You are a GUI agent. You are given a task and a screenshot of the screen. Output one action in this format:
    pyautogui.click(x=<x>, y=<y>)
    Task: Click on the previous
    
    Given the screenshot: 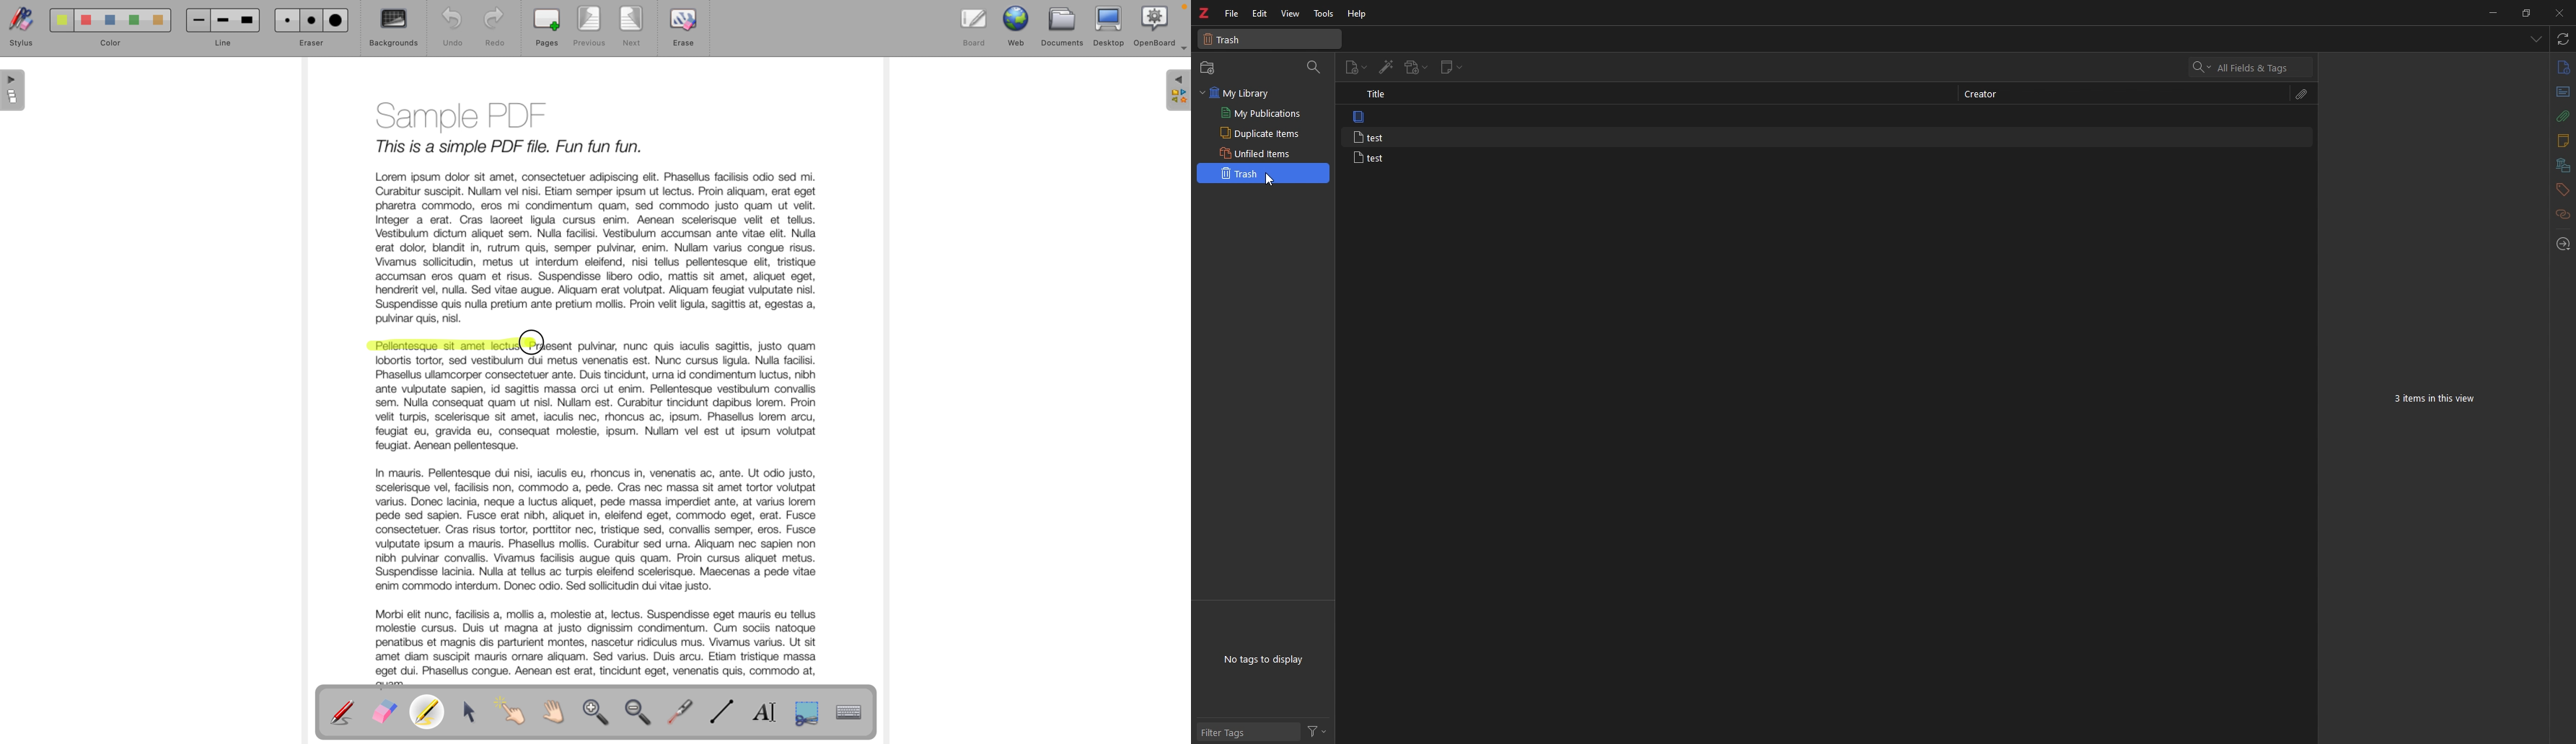 What is the action you would take?
    pyautogui.click(x=587, y=28)
    